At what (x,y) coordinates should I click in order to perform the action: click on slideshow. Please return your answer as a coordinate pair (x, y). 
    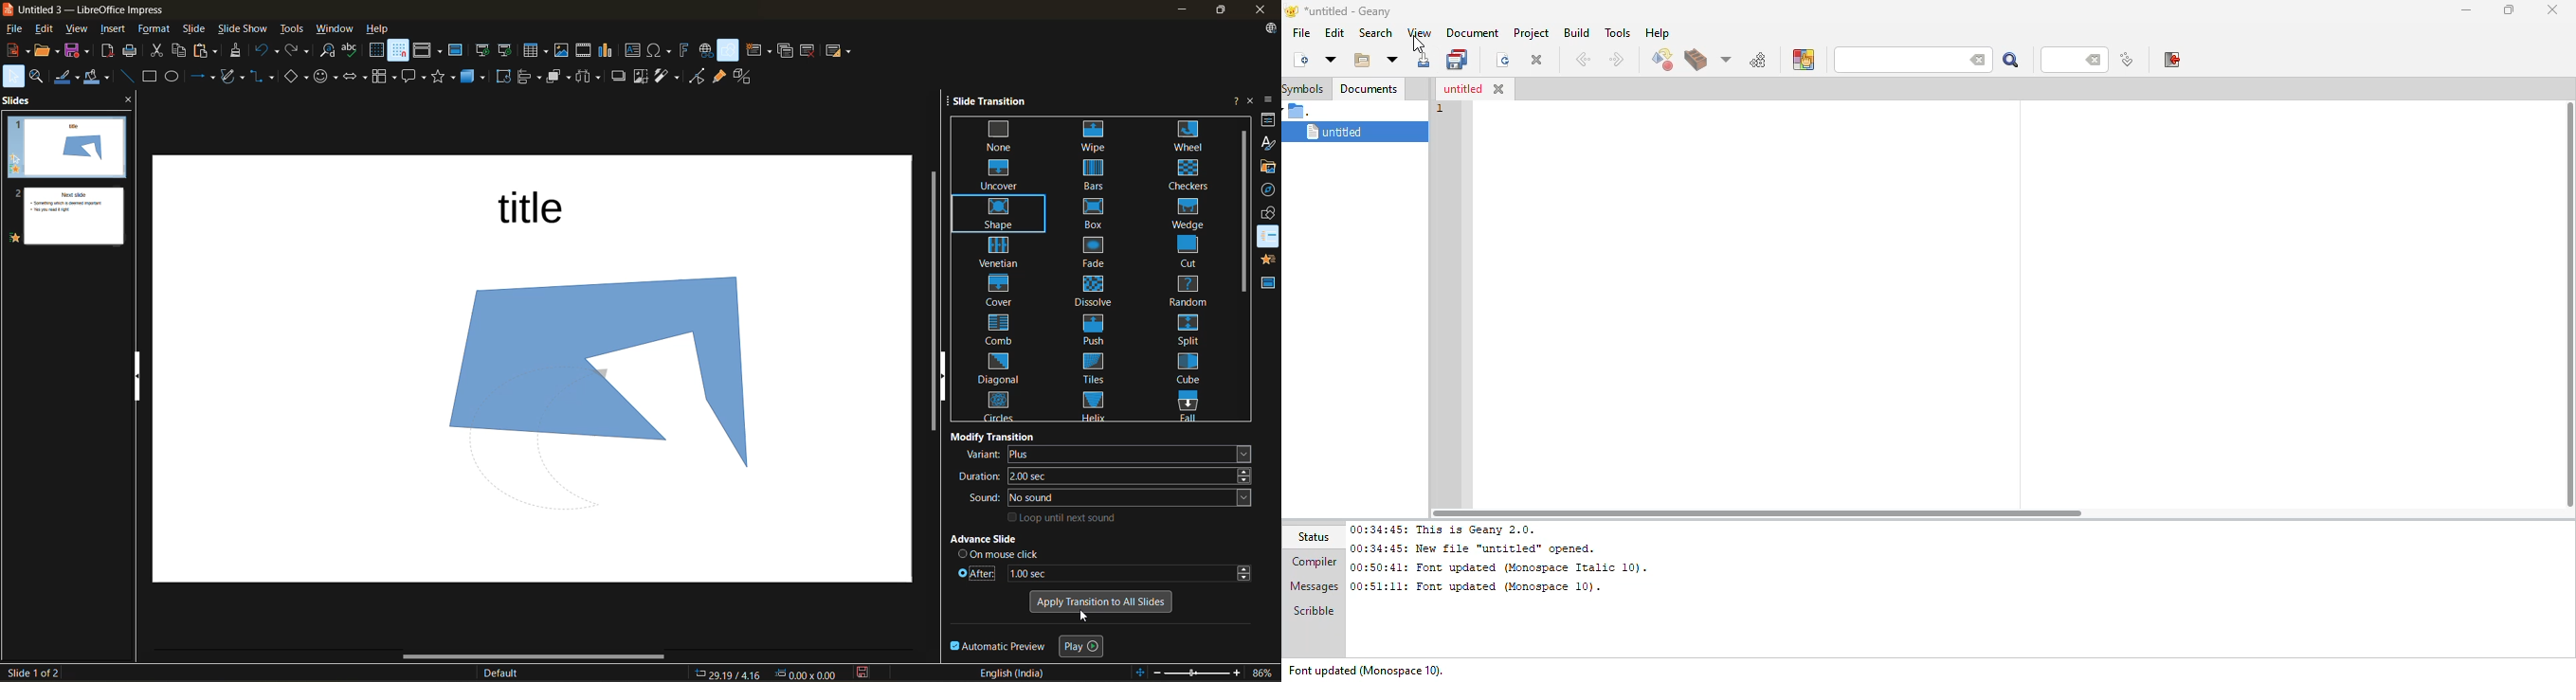
    Looking at the image, I should click on (245, 28).